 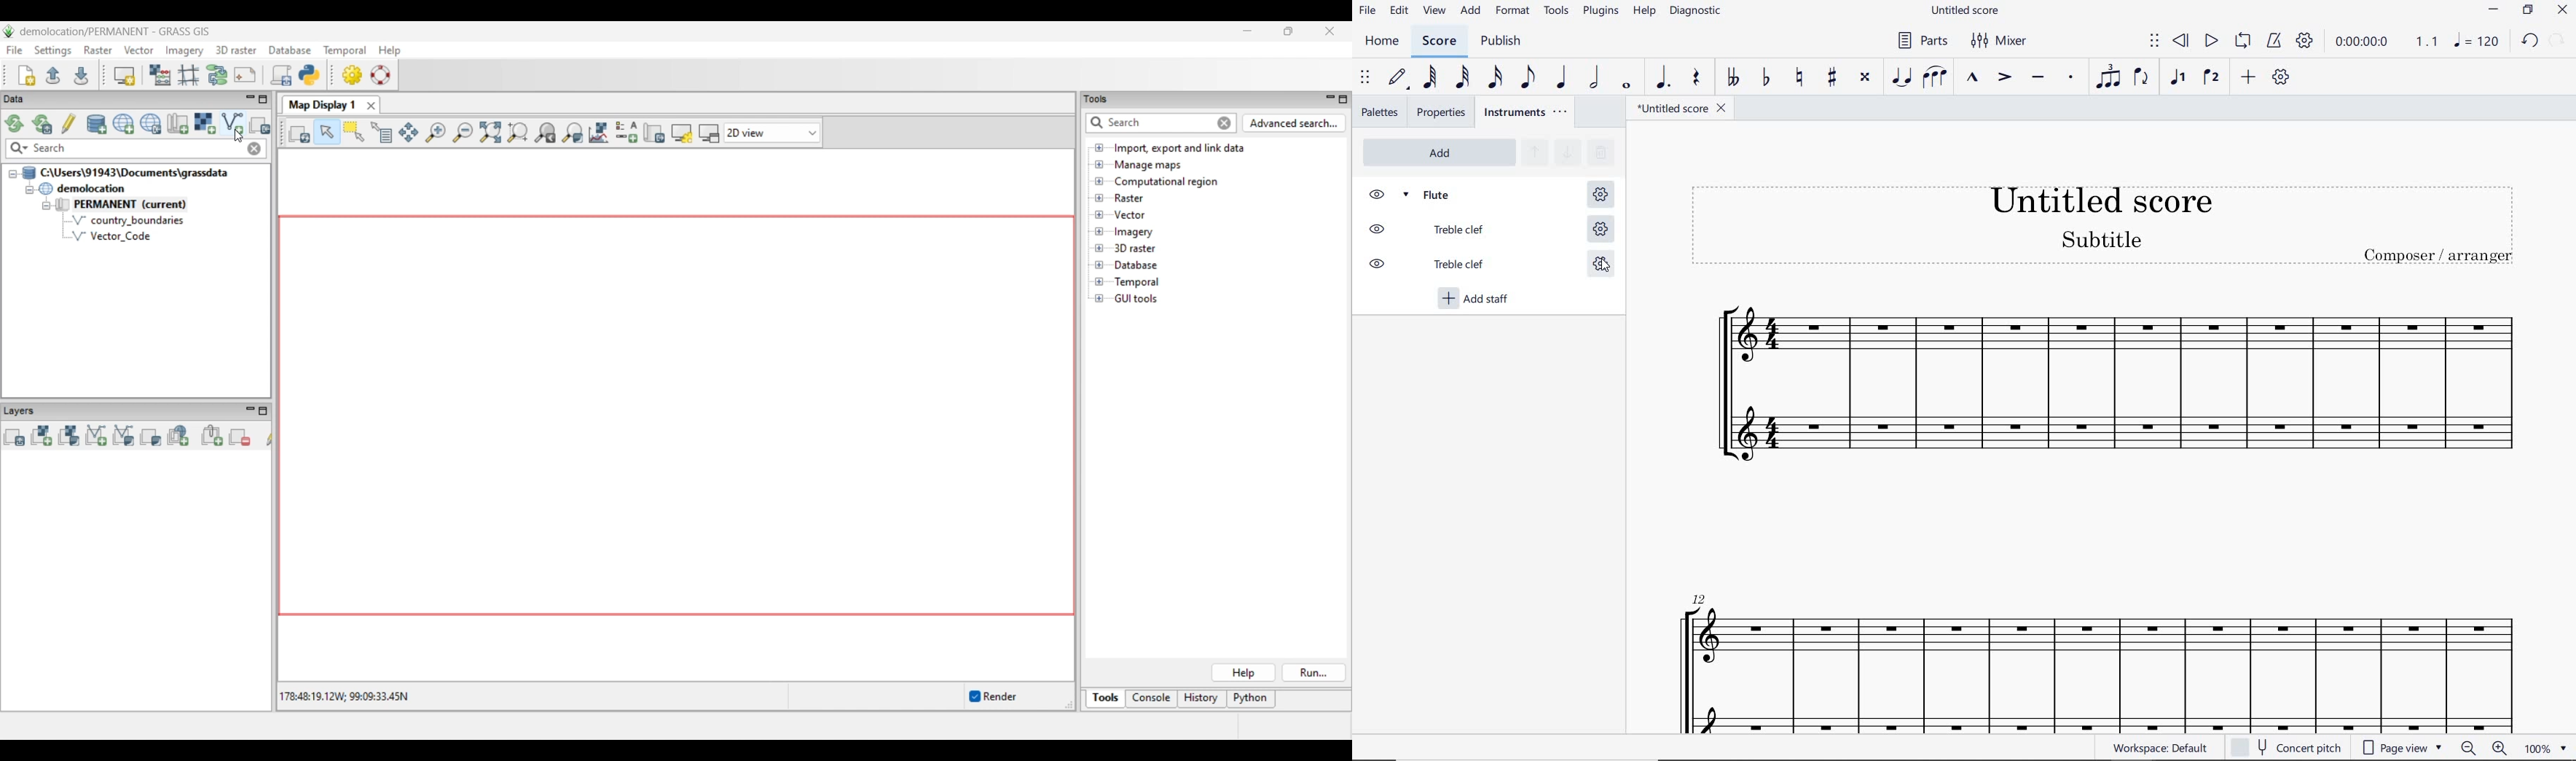 I want to click on page view, so click(x=2400, y=746).